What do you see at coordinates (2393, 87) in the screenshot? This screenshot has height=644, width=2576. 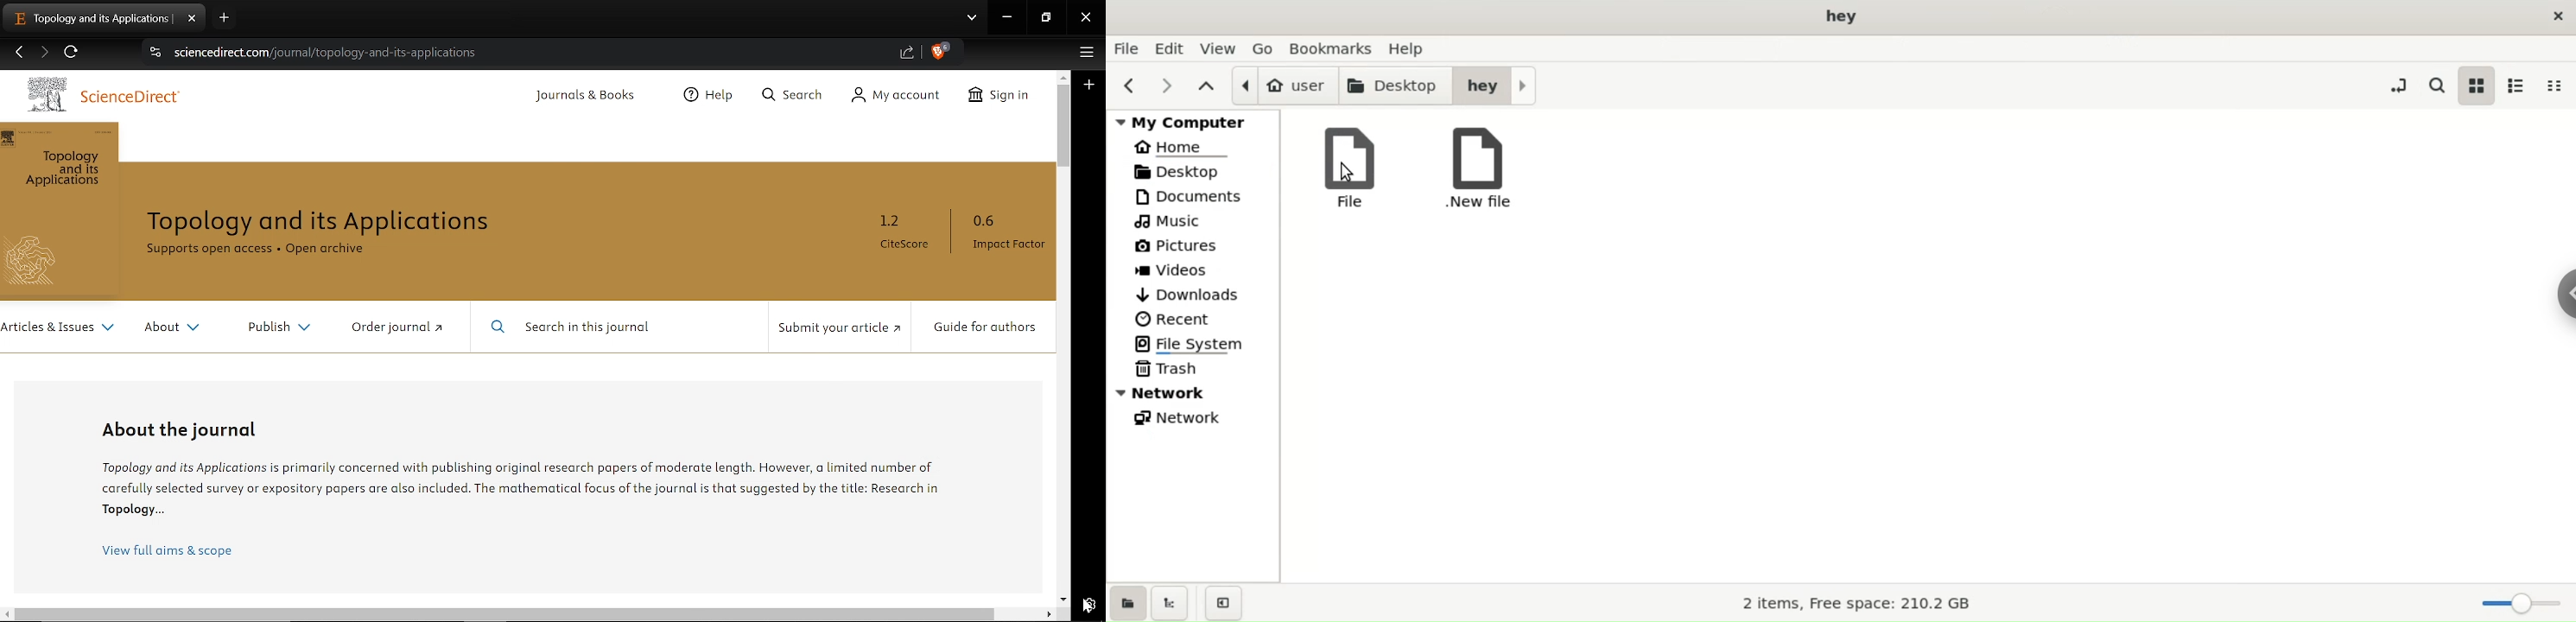 I see `toggle location entry` at bounding box center [2393, 87].